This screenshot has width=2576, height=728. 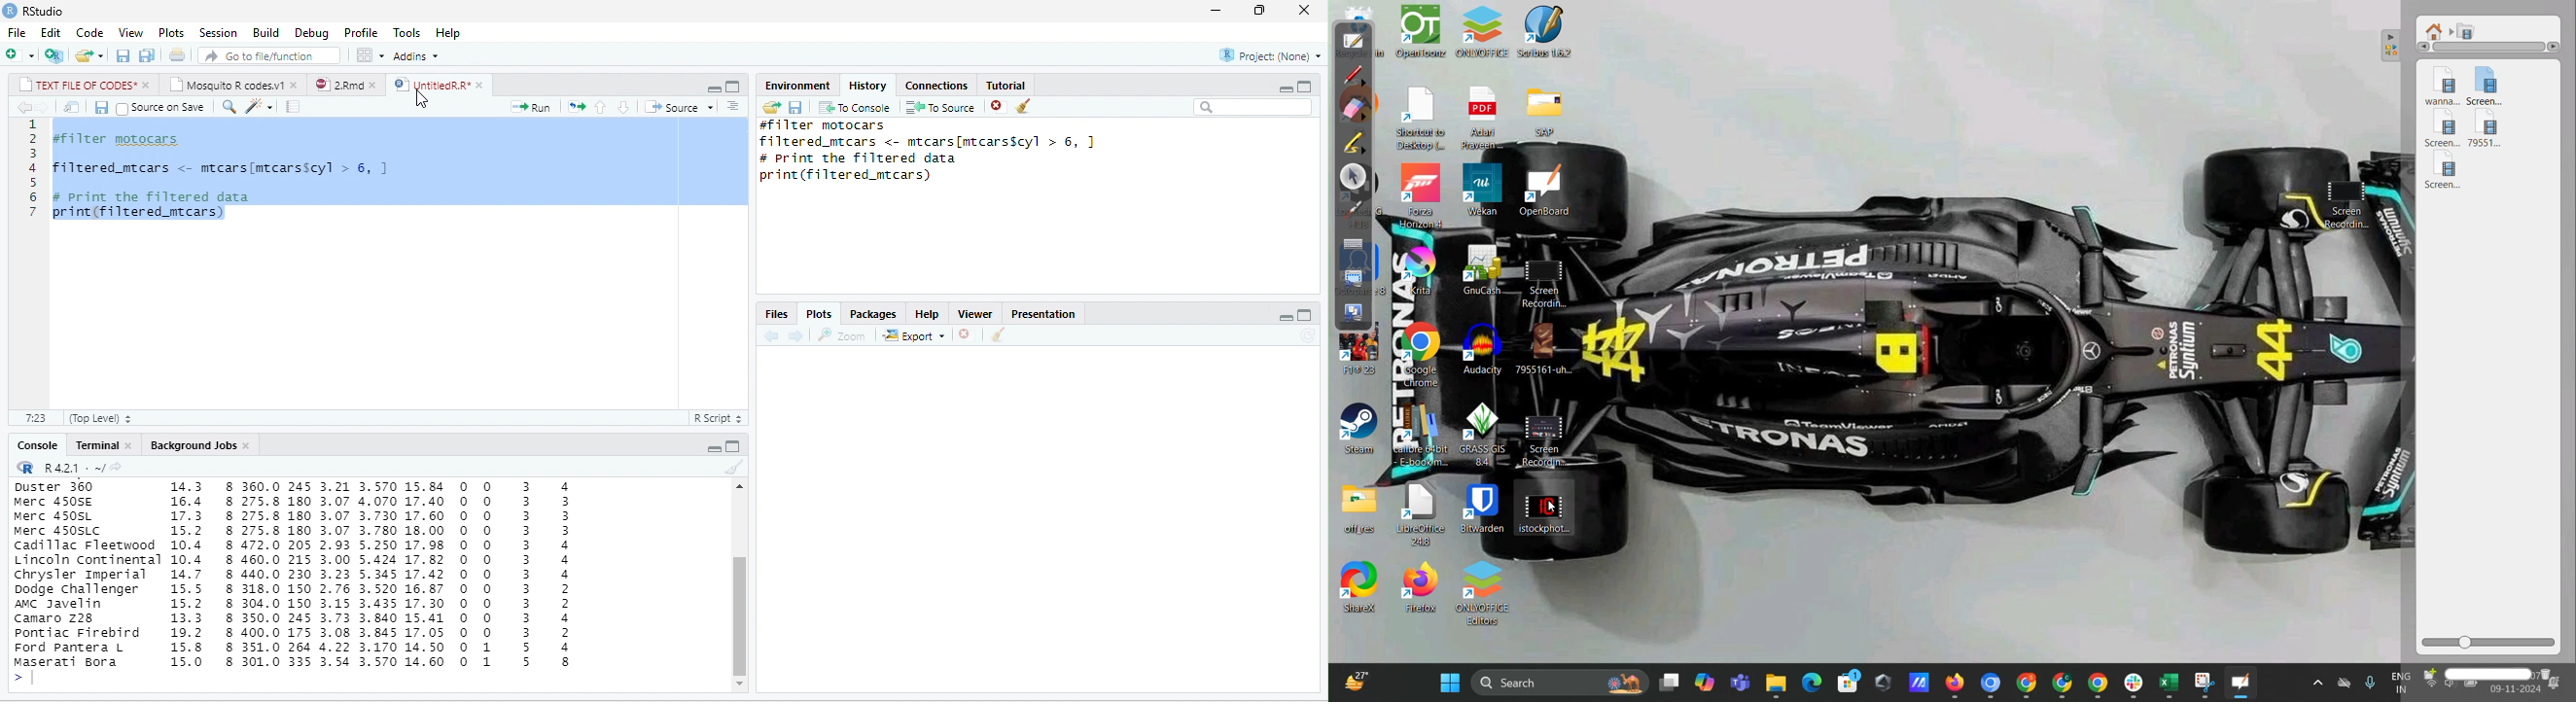 I want to click on close, so click(x=247, y=446).